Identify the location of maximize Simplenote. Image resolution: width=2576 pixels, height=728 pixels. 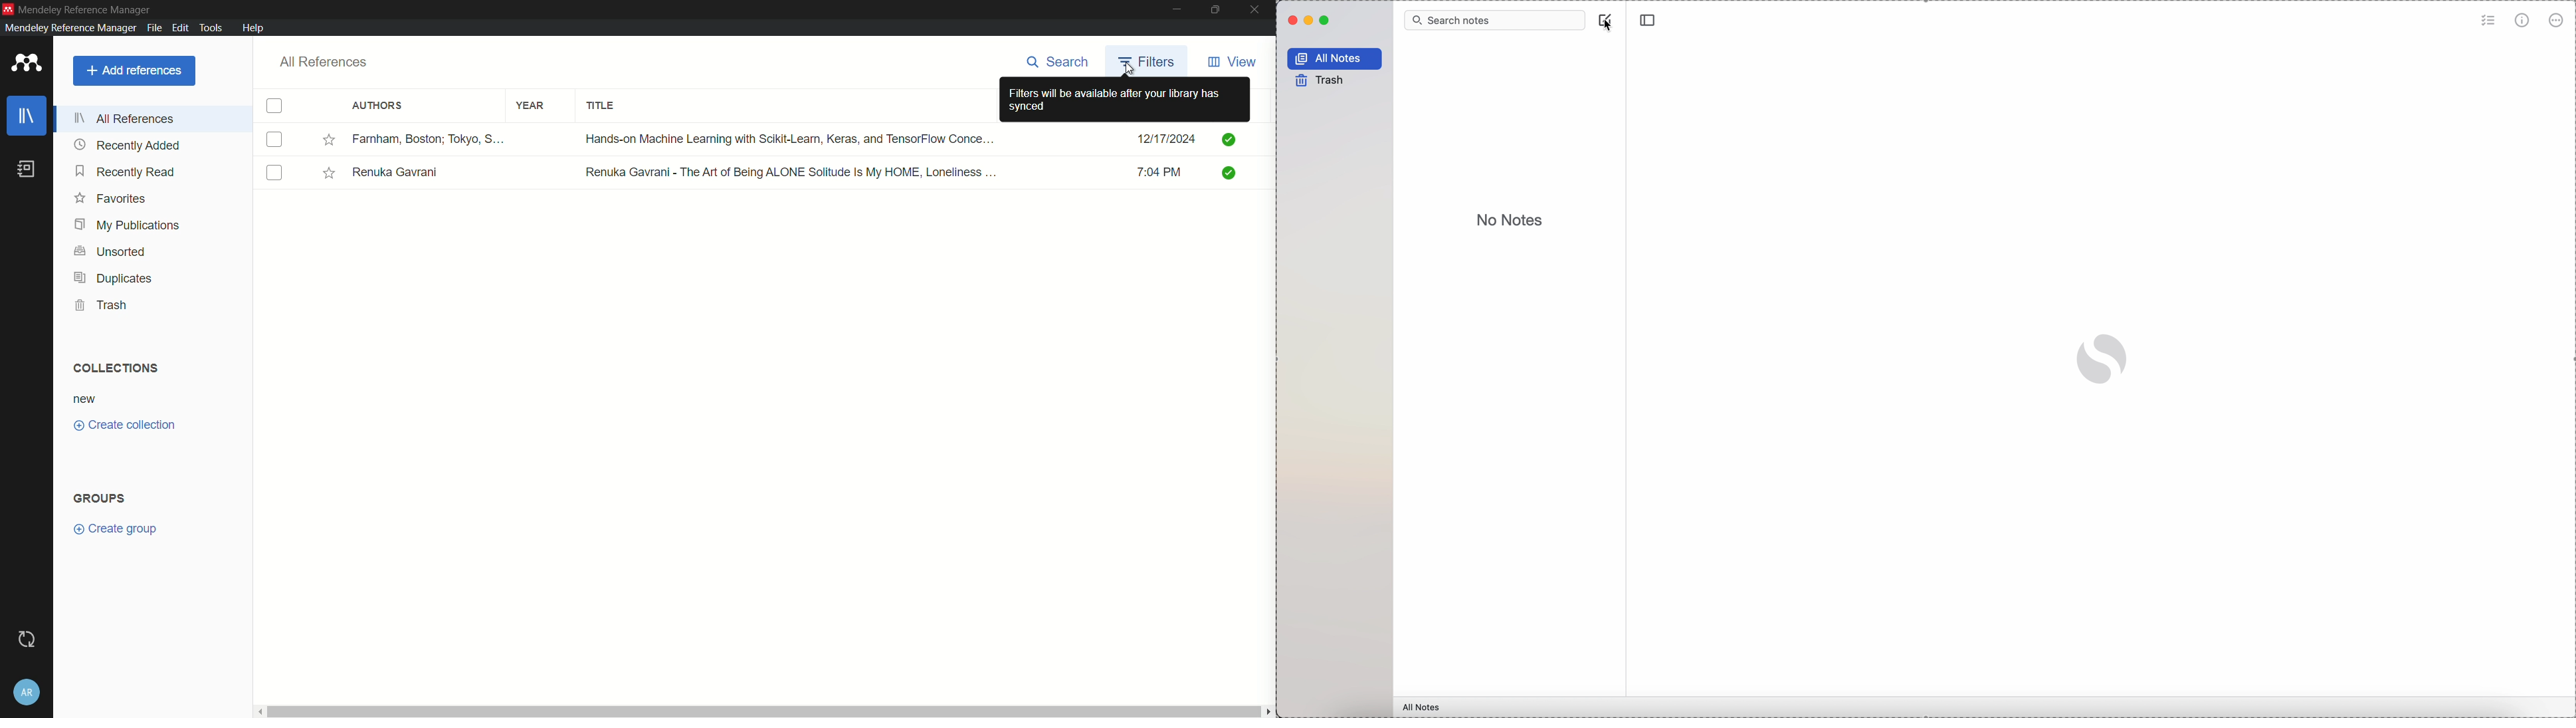
(1325, 21).